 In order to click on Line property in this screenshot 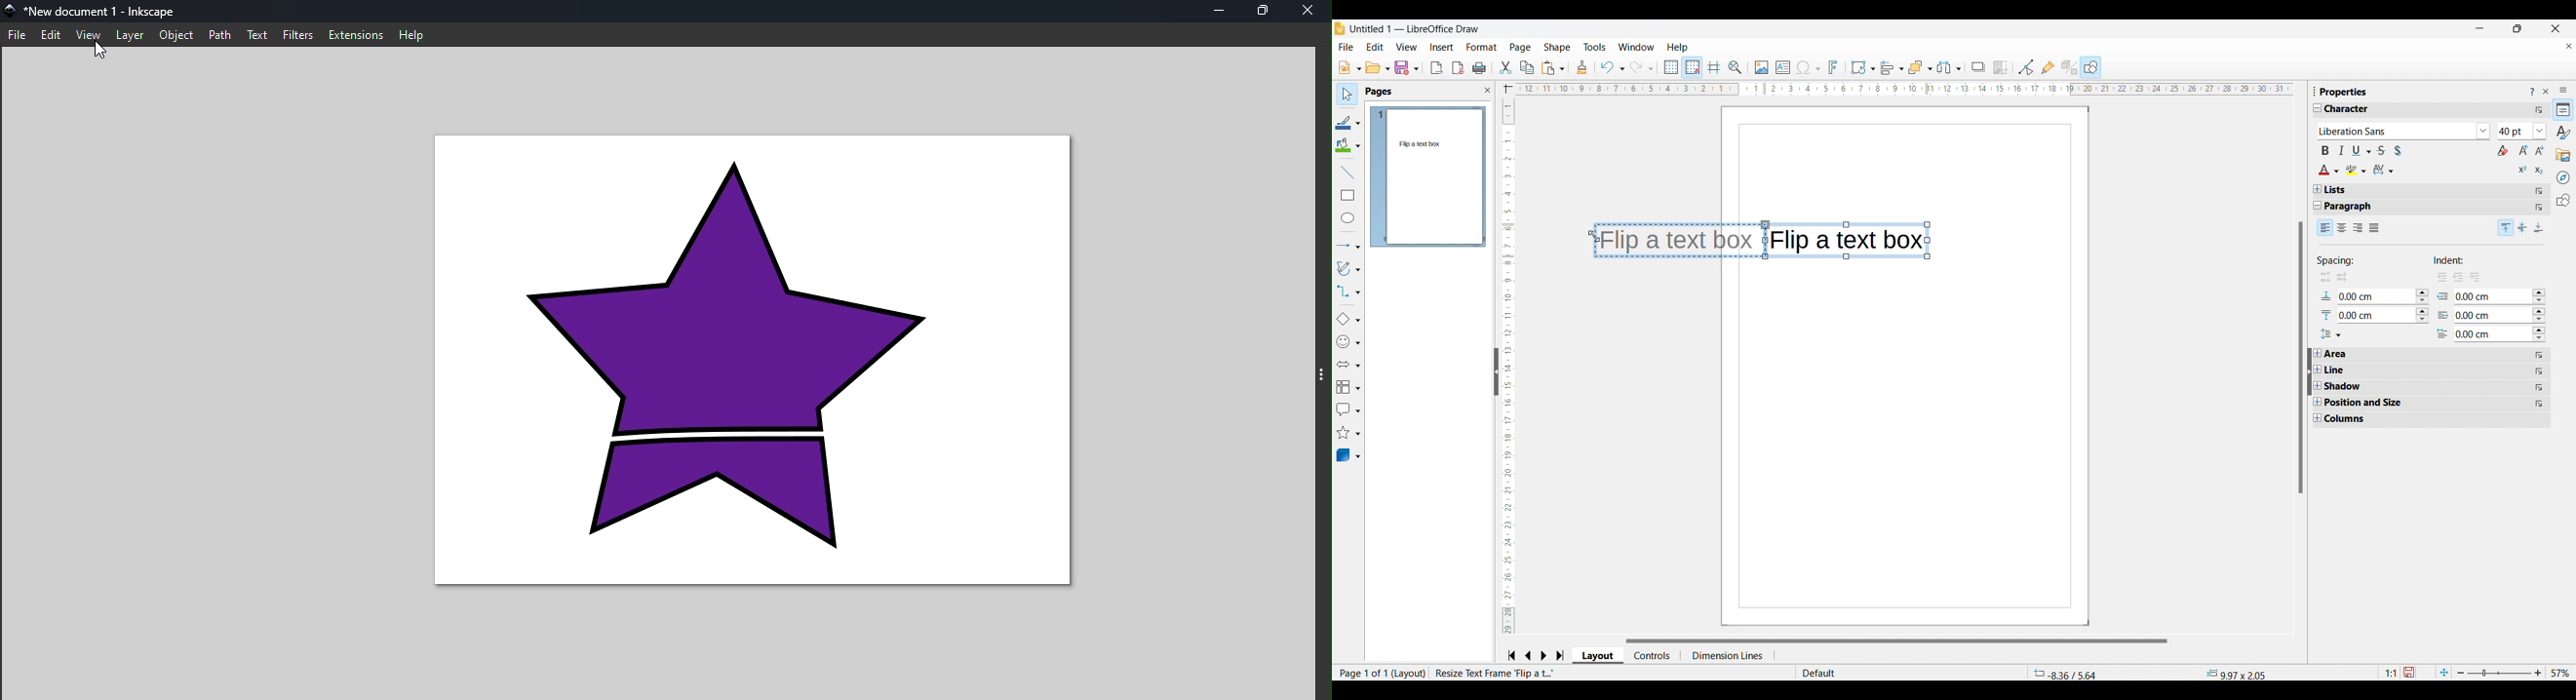, I will do `click(2359, 370)`.